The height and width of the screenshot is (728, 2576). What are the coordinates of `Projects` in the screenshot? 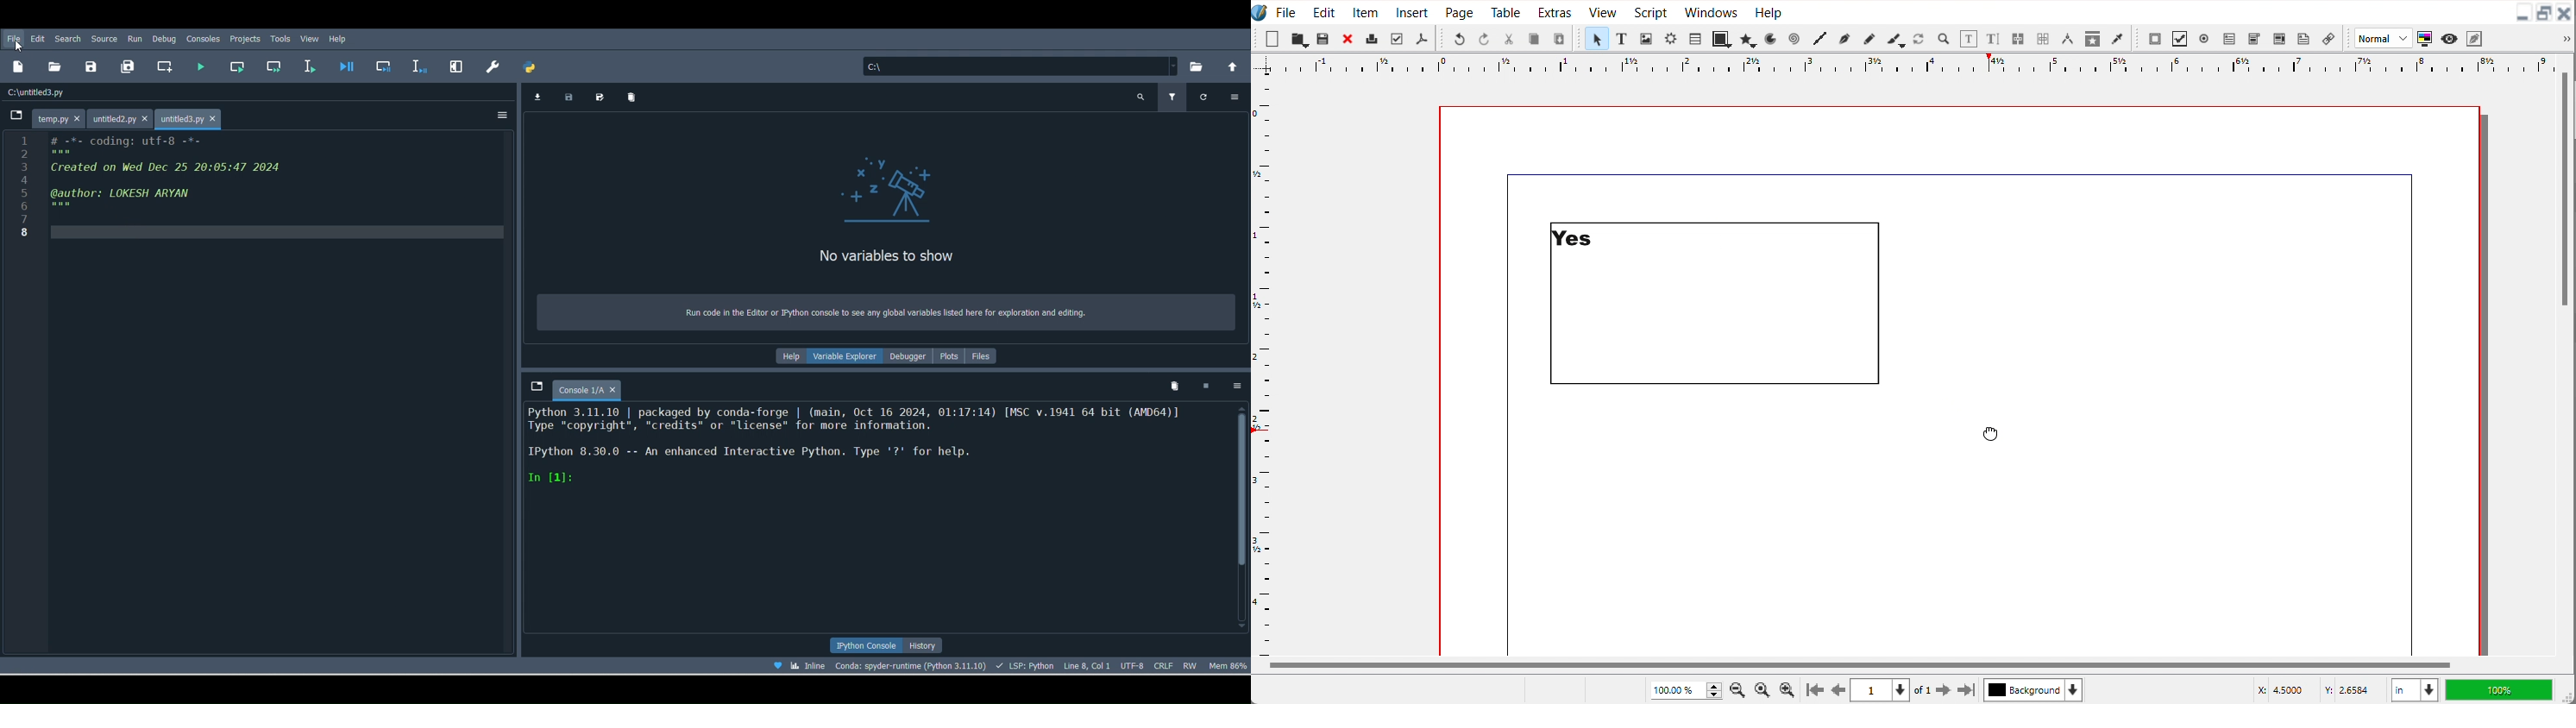 It's located at (245, 40).